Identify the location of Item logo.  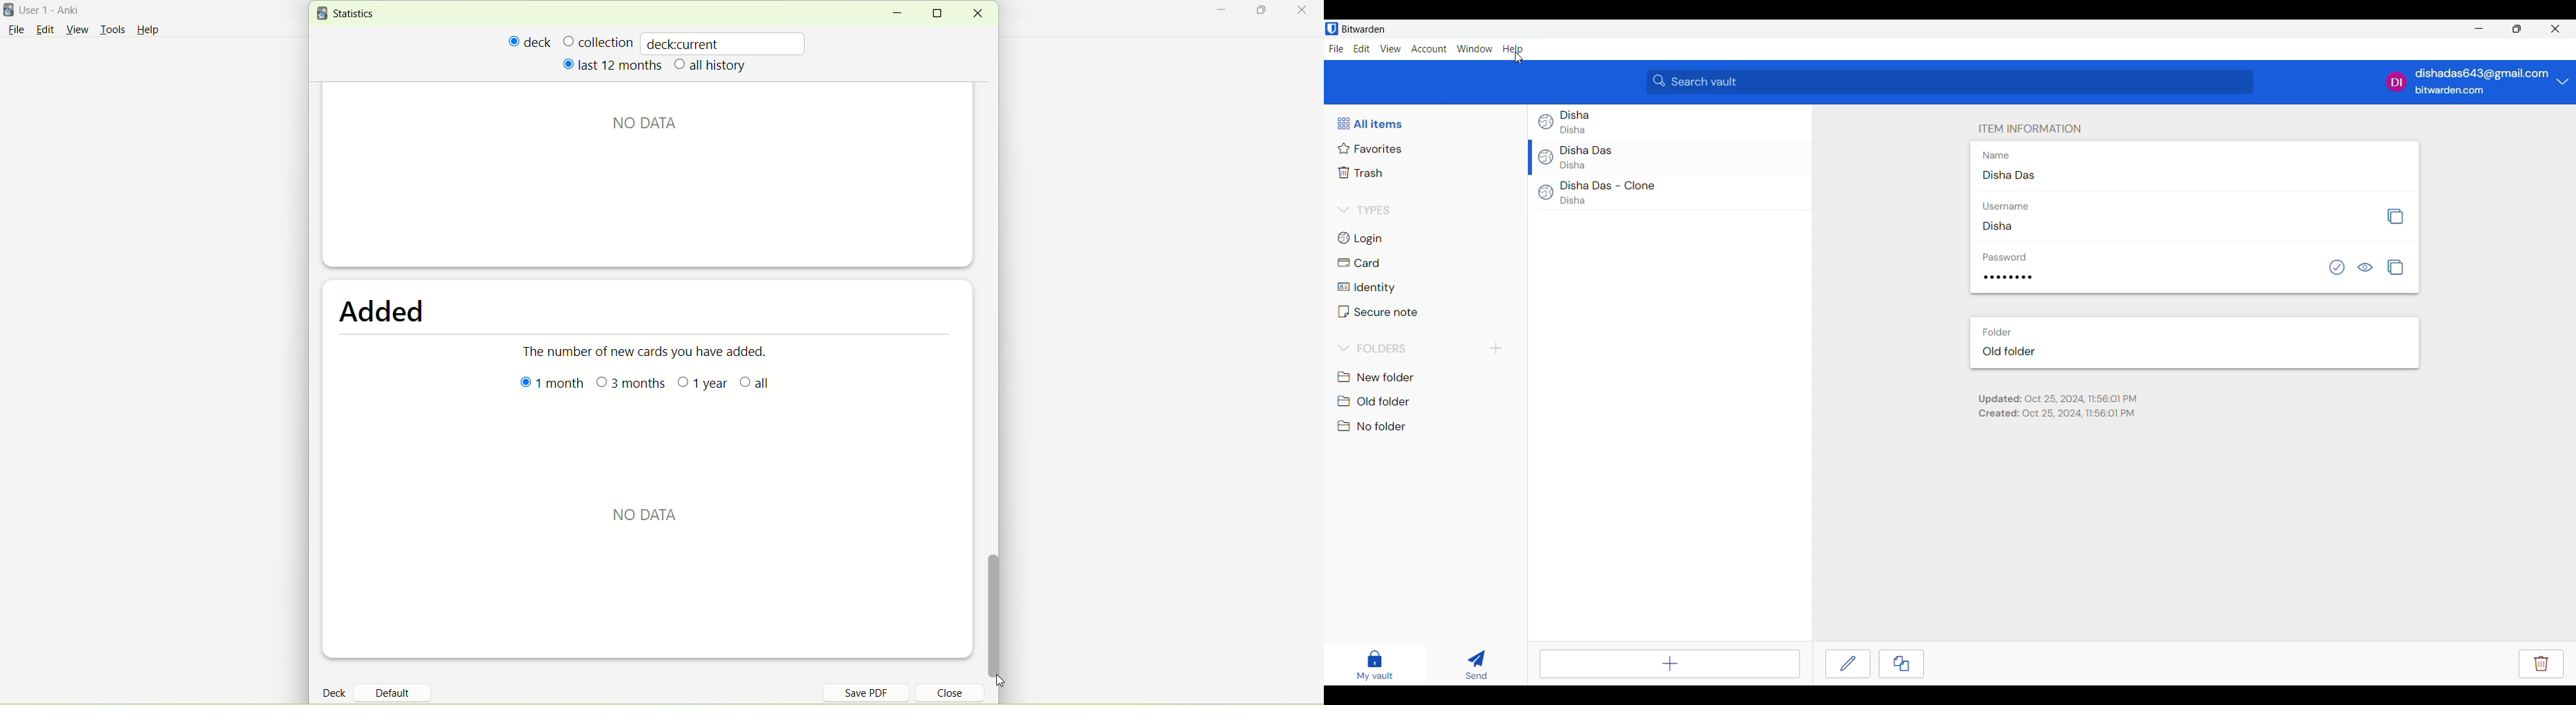
(1546, 157).